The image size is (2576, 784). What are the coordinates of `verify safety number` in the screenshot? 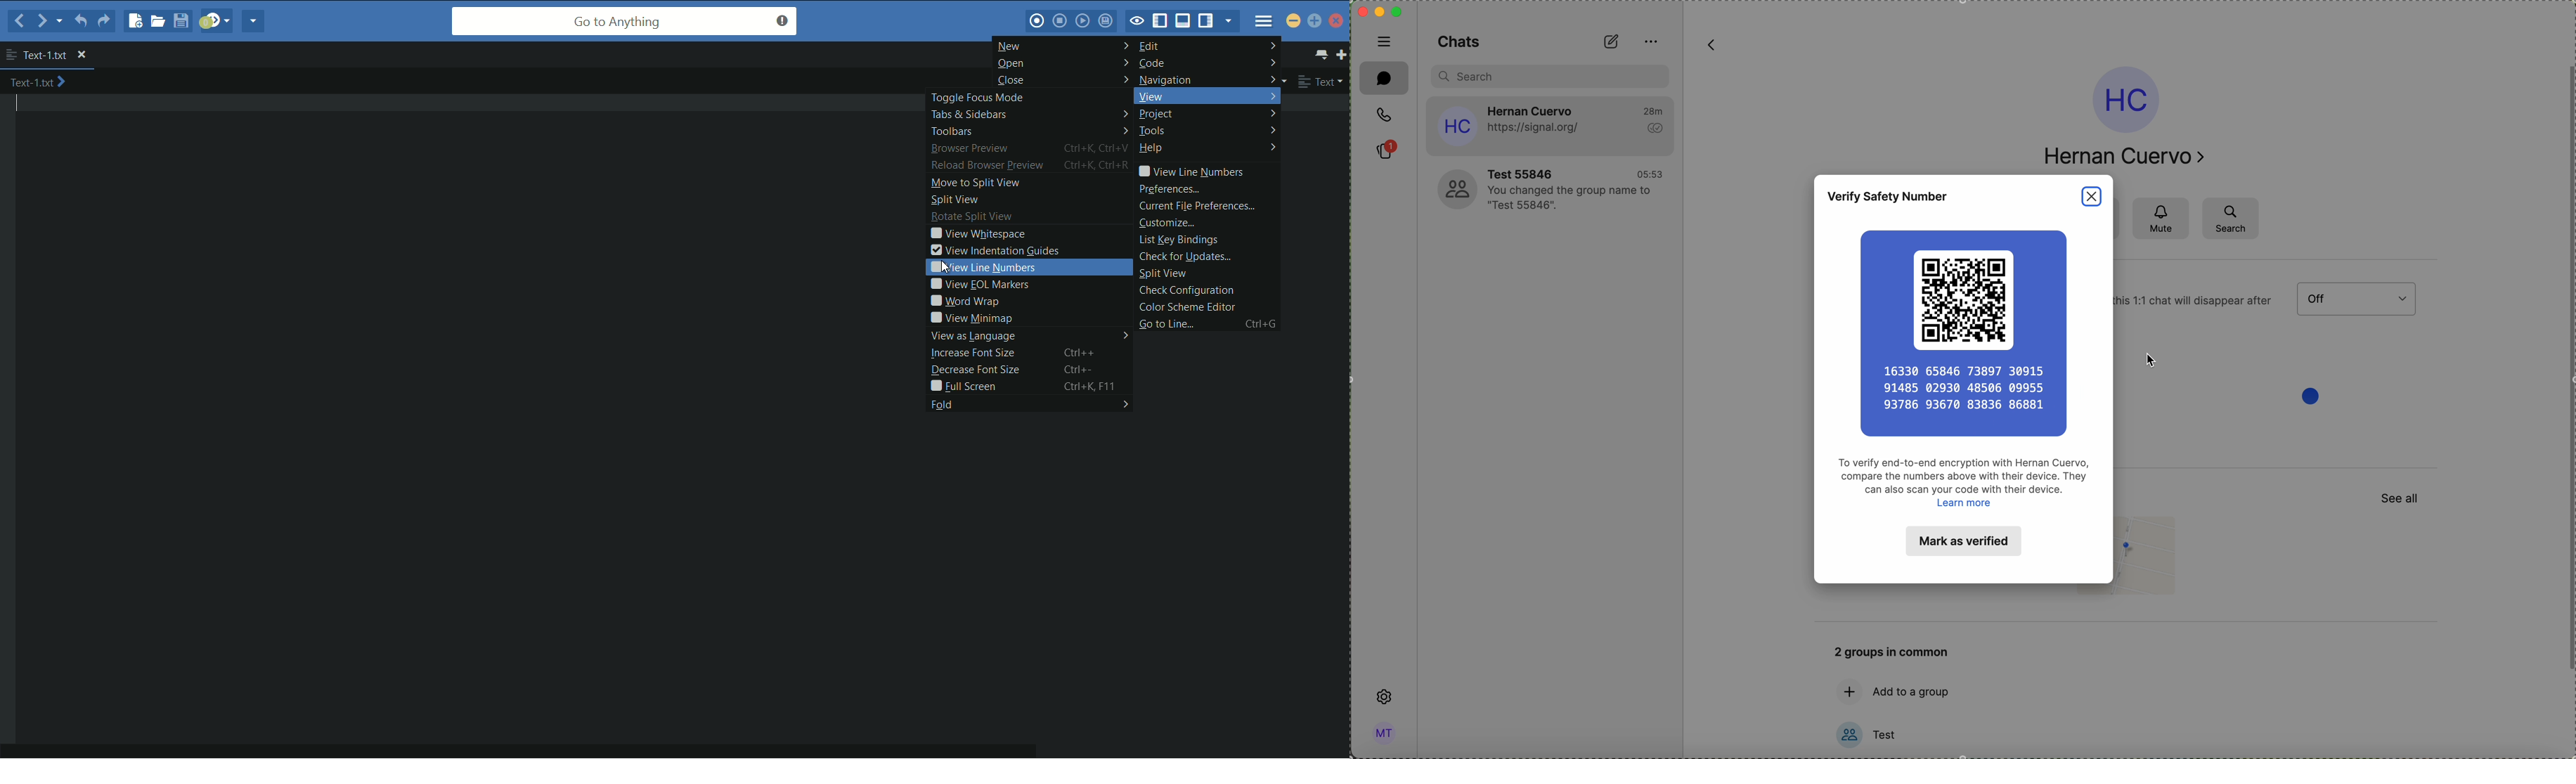 It's located at (1886, 196).